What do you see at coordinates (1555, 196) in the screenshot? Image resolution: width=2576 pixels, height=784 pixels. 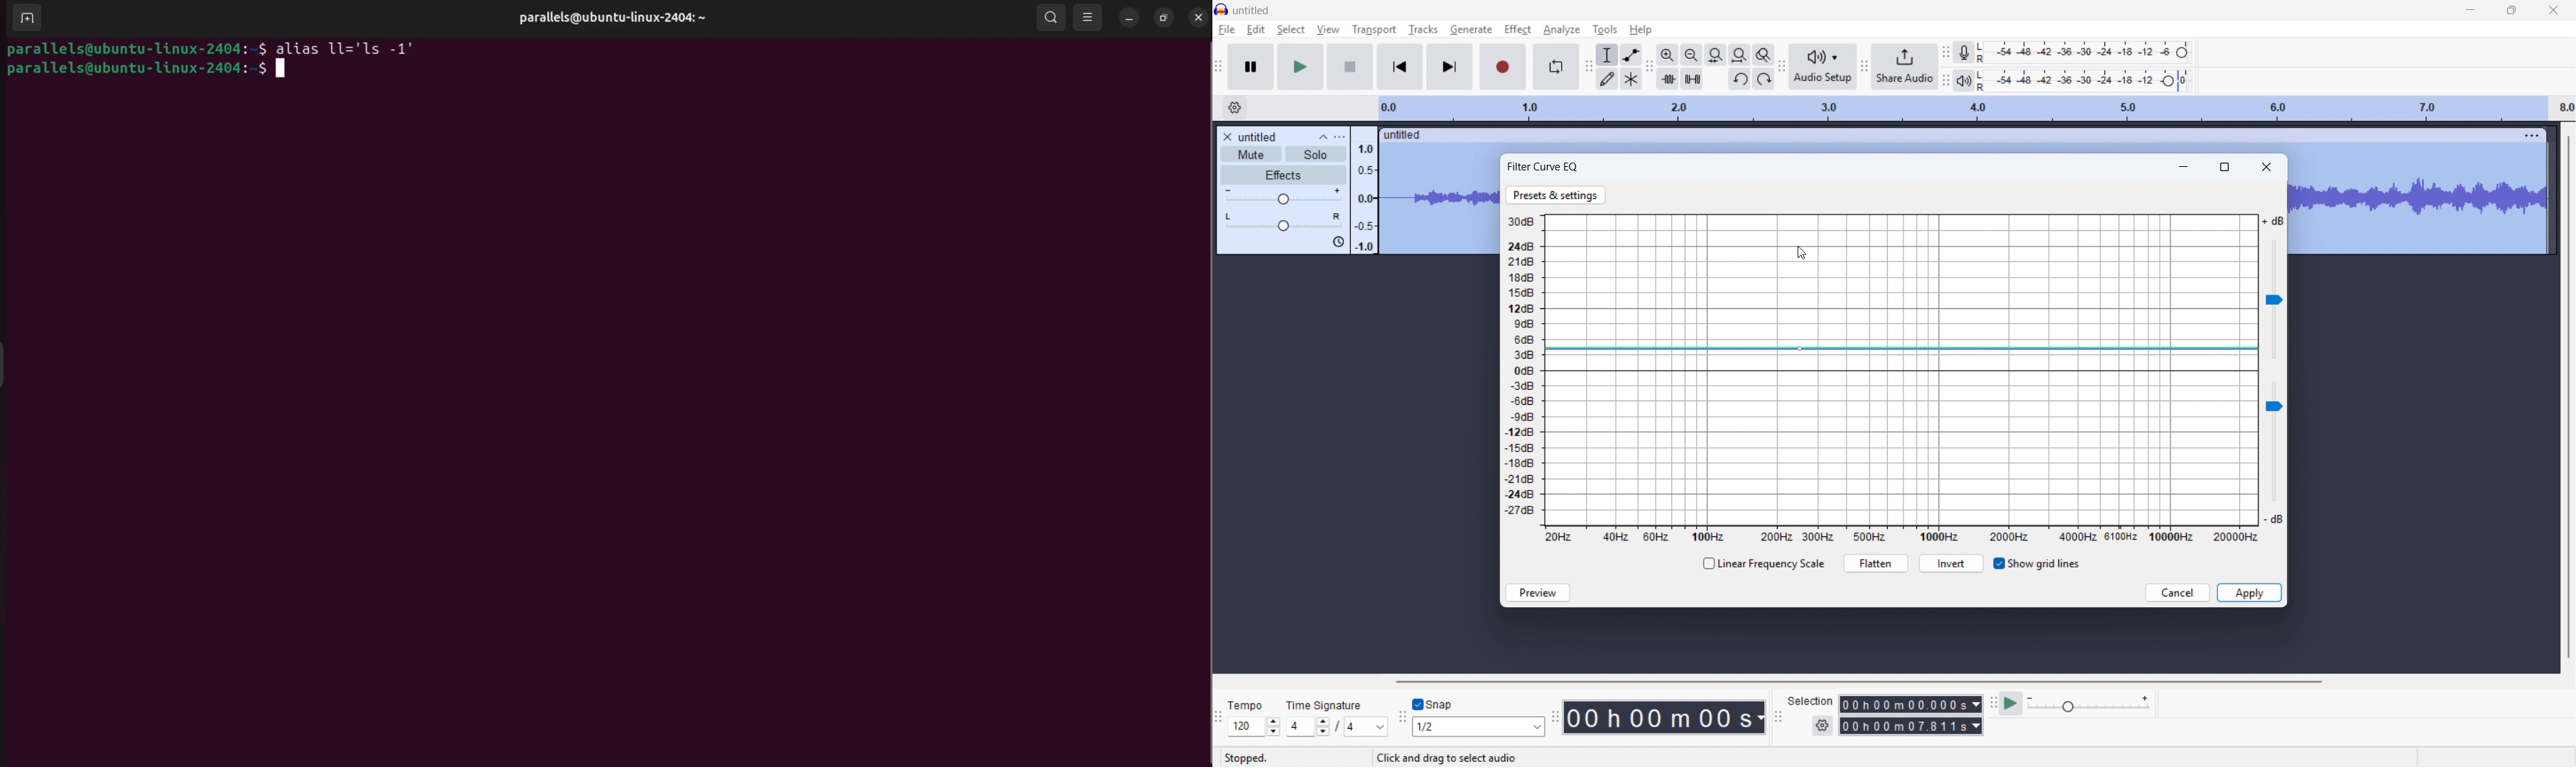 I see `presets and settings` at bounding box center [1555, 196].